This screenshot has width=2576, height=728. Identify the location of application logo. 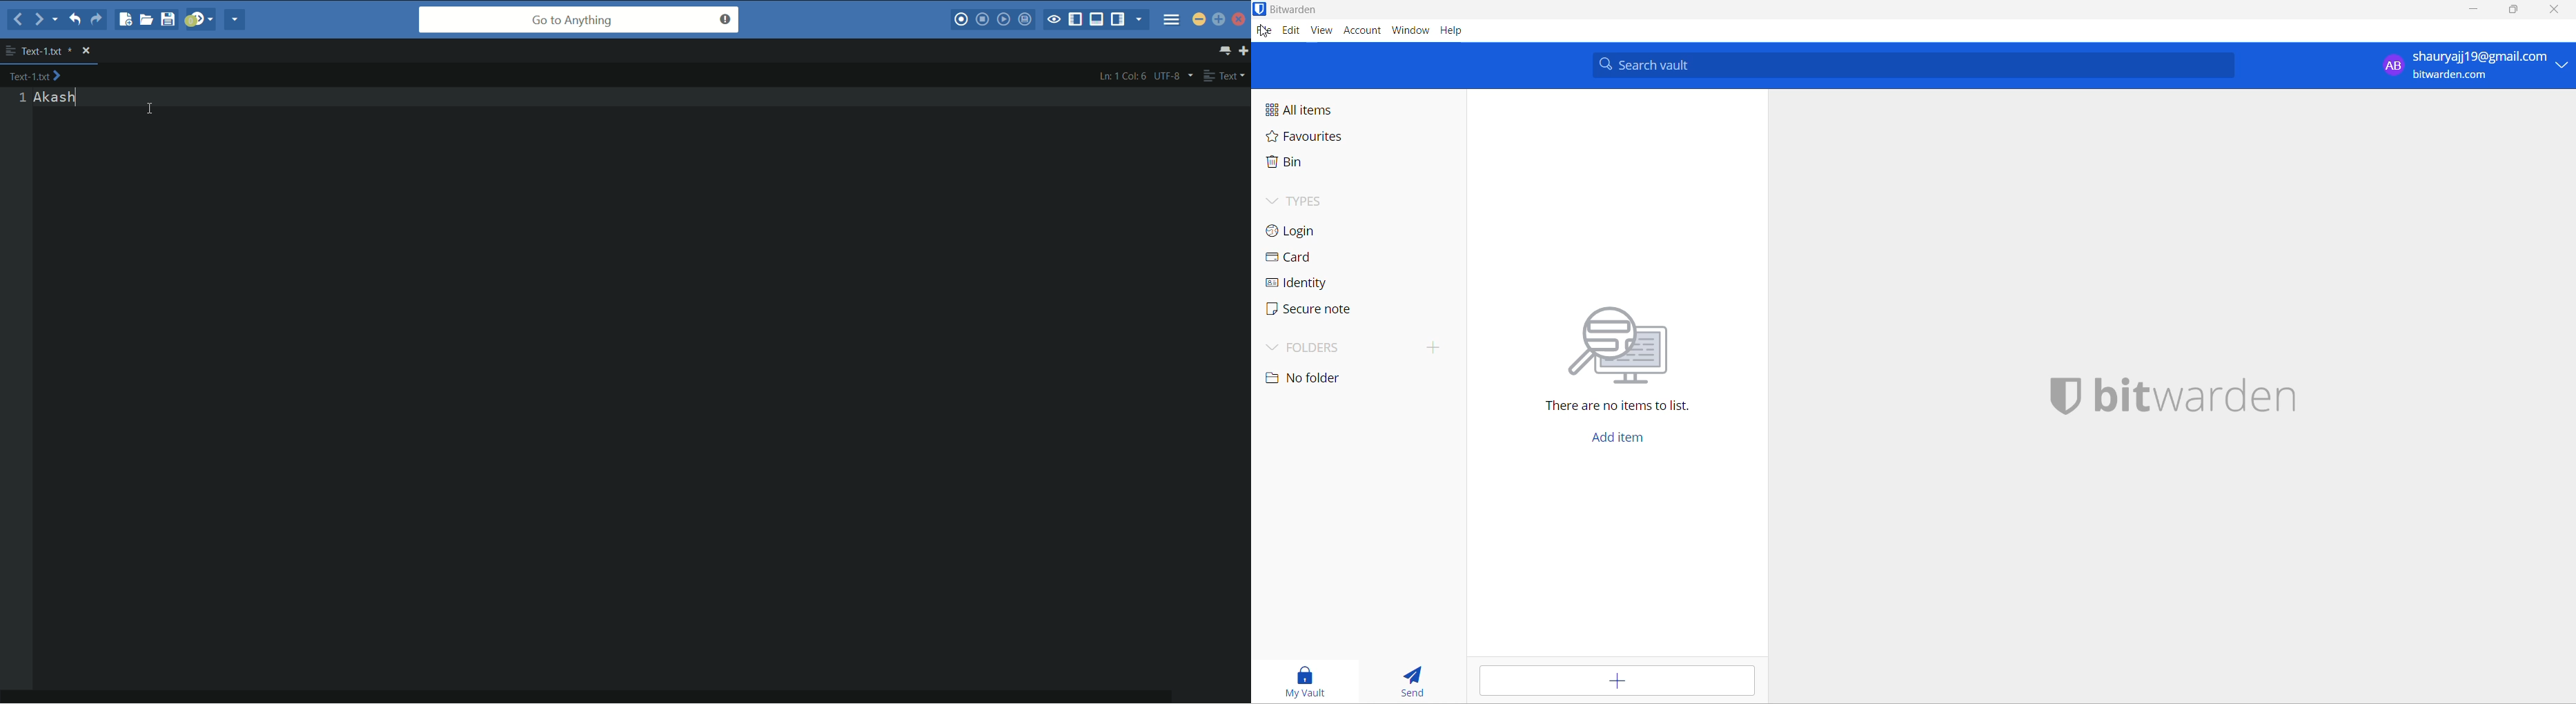
(1260, 10).